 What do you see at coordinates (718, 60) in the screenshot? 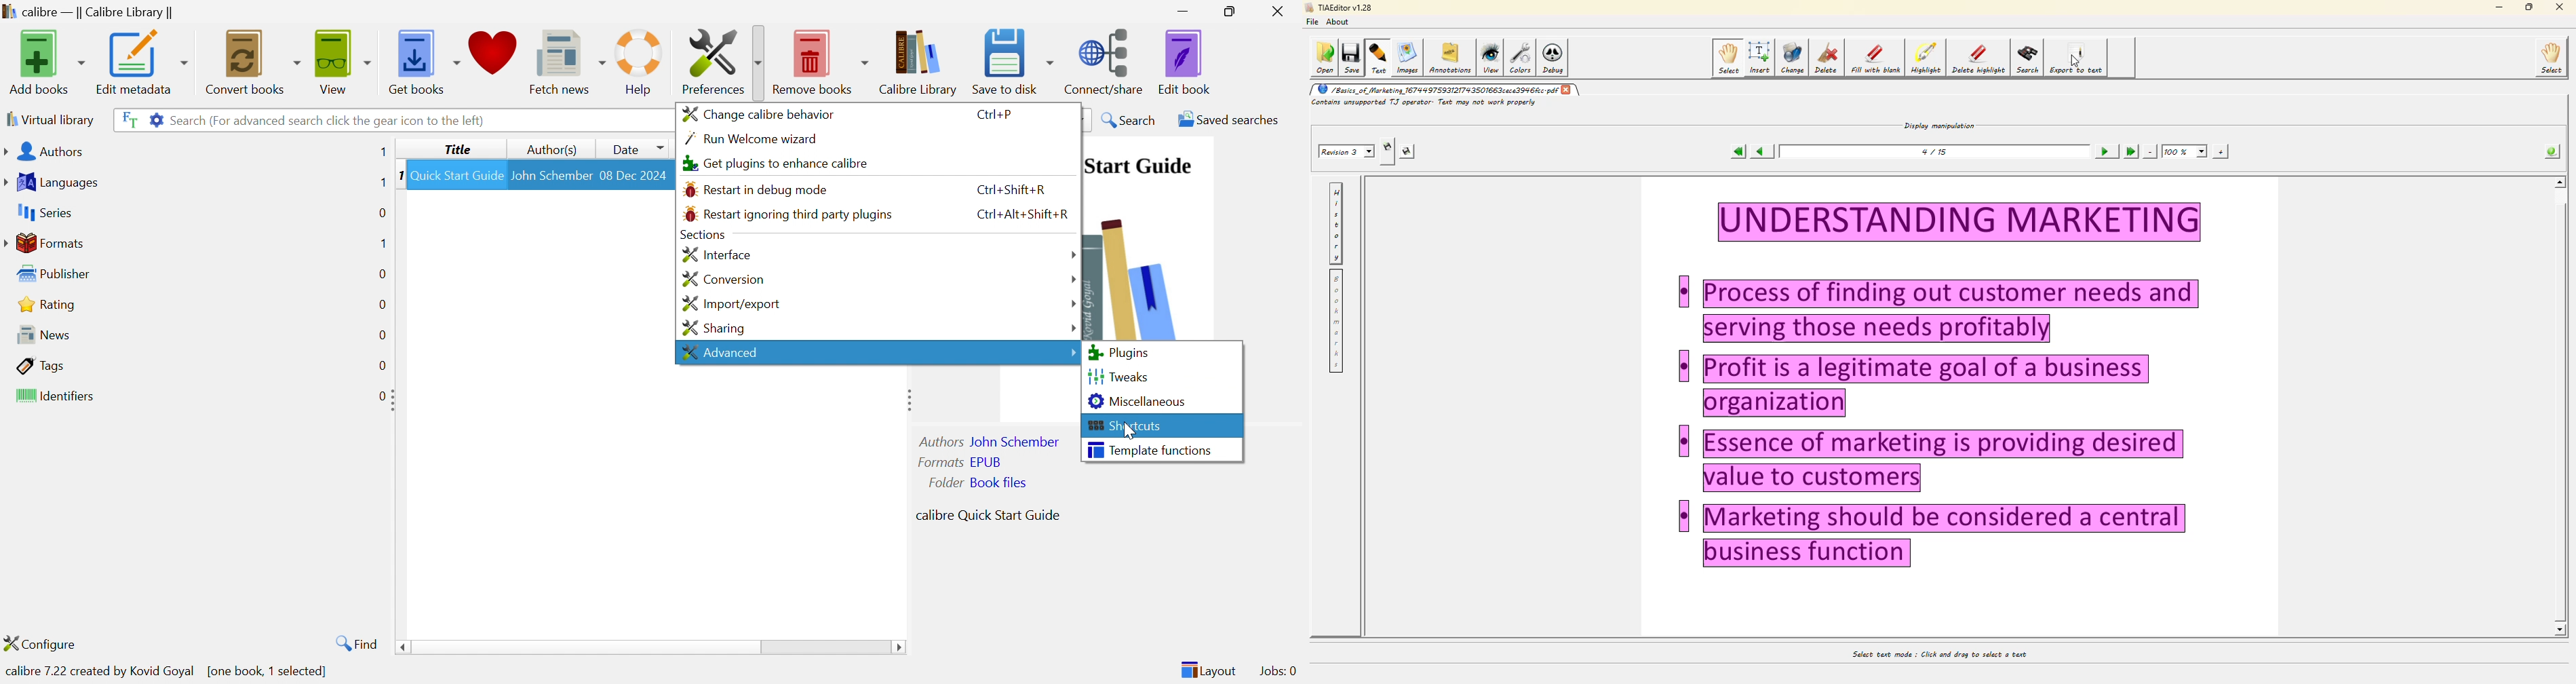
I see `Preferences` at bounding box center [718, 60].